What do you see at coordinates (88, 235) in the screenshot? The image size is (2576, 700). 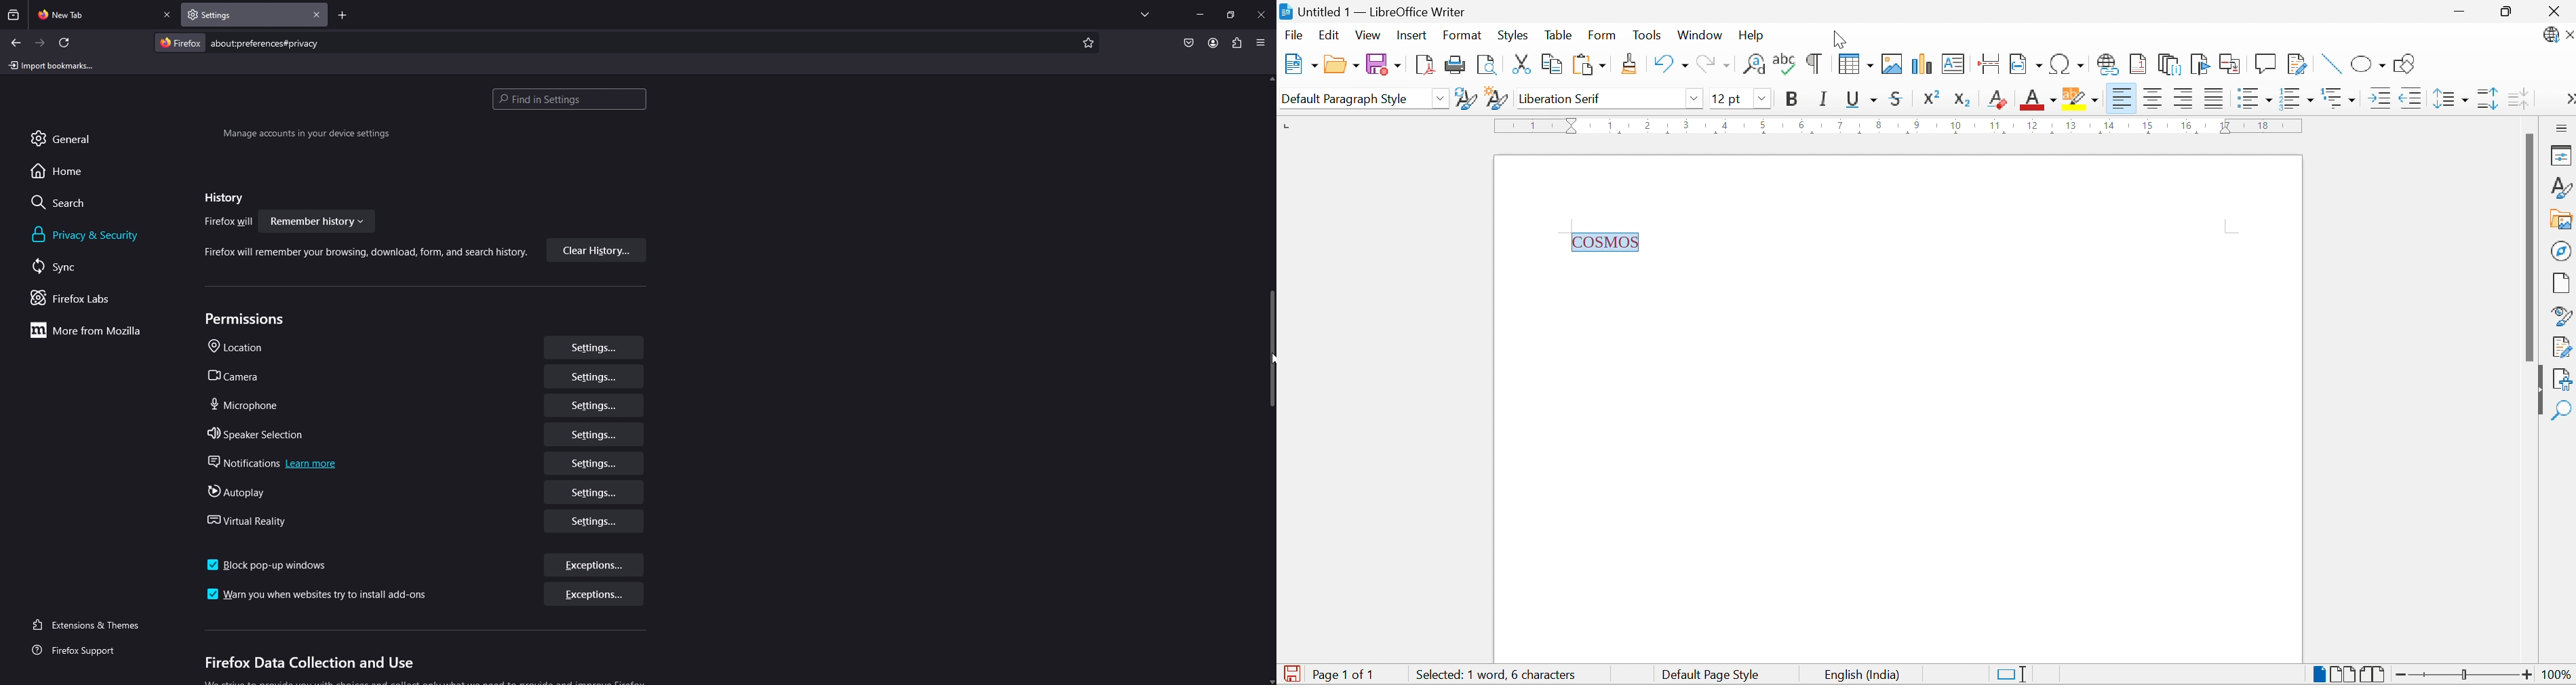 I see `privacy and security` at bounding box center [88, 235].